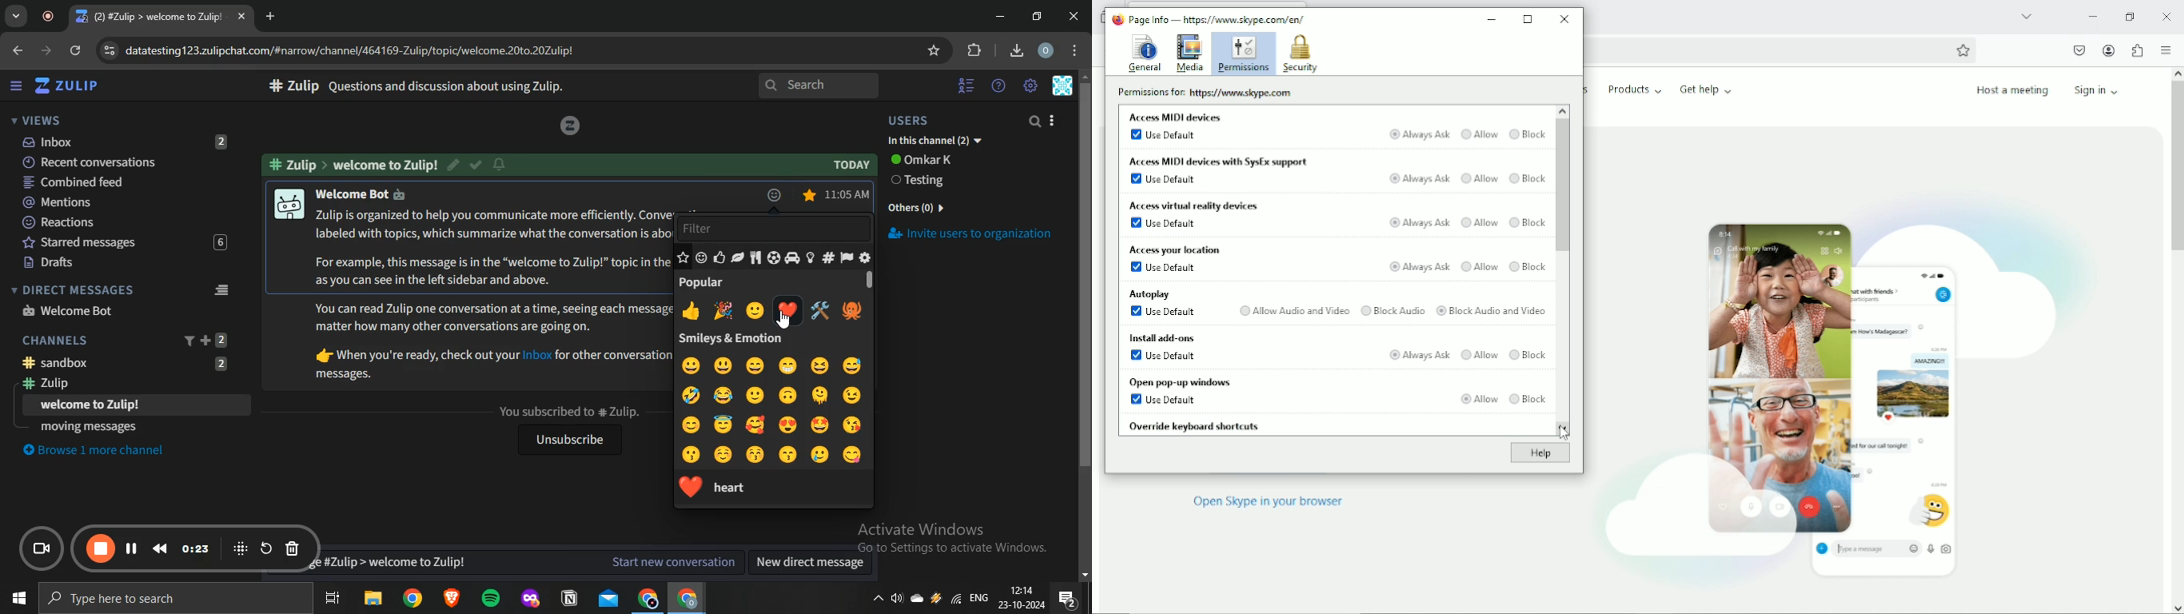  Describe the element at coordinates (343, 49) in the screenshot. I see `datatesting123.zulipchat.com/#narrow/channel/464169-Zulip/topic/welcome.20to.20Zulip!` at that location.